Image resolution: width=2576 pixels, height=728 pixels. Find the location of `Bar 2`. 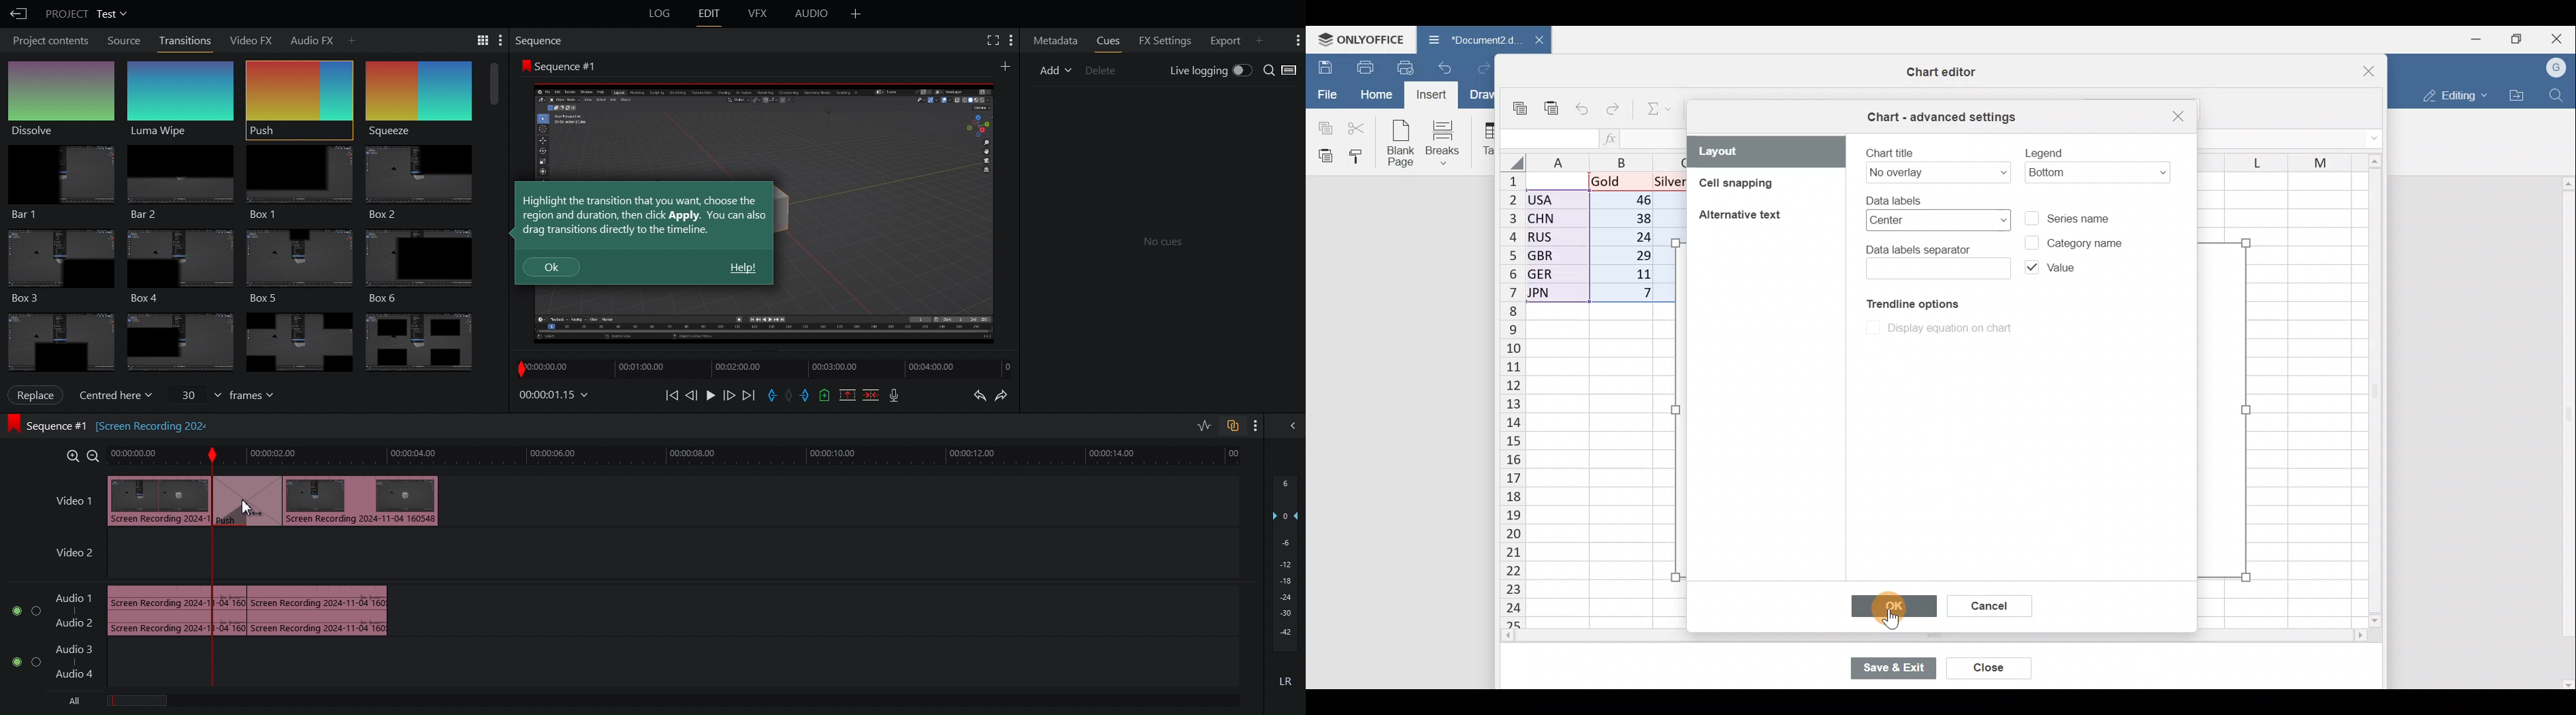

Bar 2 is located at coordinates (178, 184).